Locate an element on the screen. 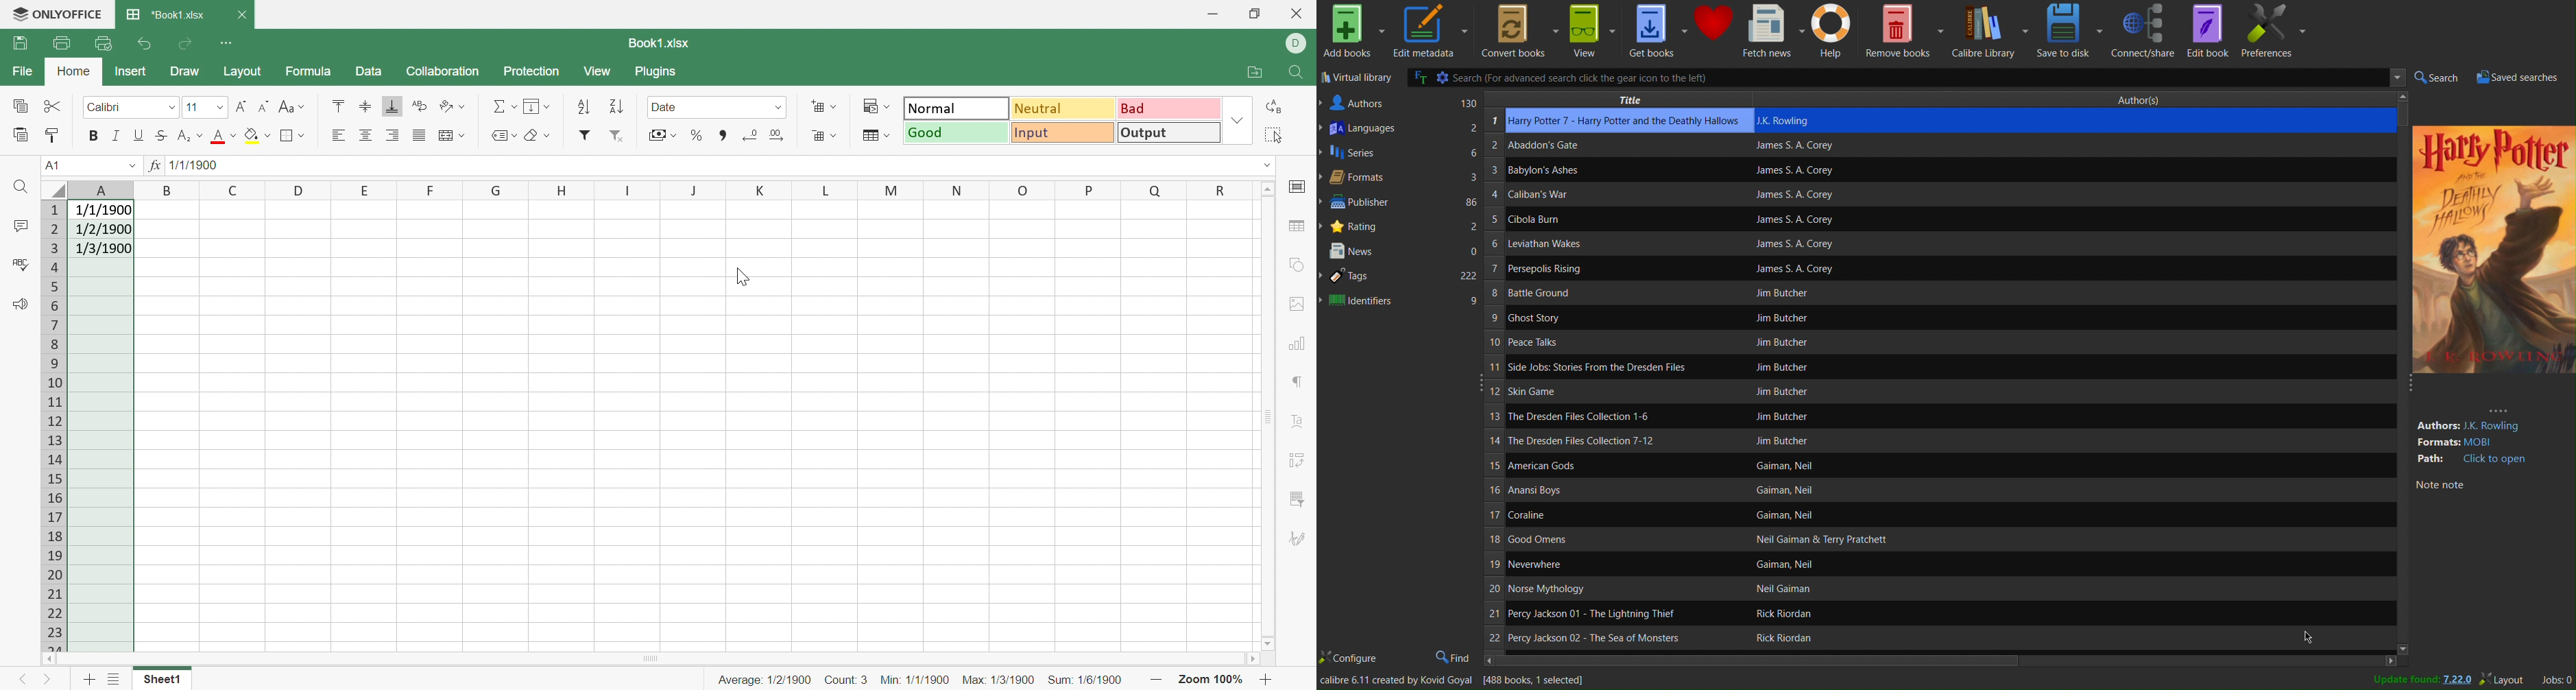 The height and width of the screenshot is (700, 2576). Author’s name is located at coordinates (1929, 440).